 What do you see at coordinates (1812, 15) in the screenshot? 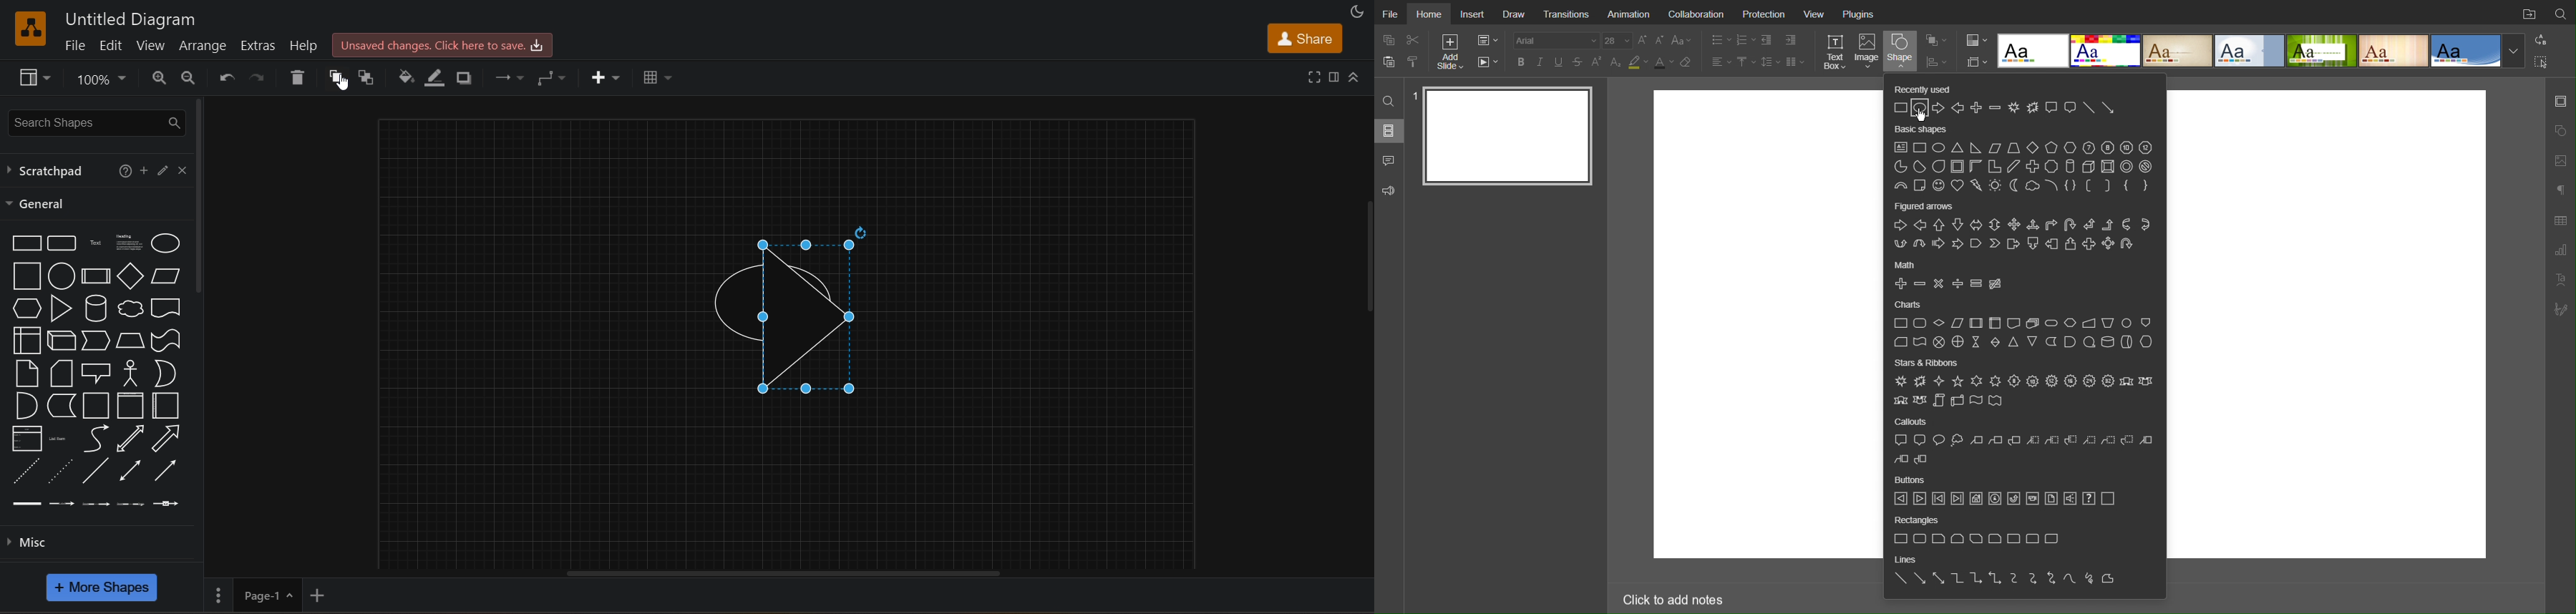
I see `View` at bounding box center [1812, 15].